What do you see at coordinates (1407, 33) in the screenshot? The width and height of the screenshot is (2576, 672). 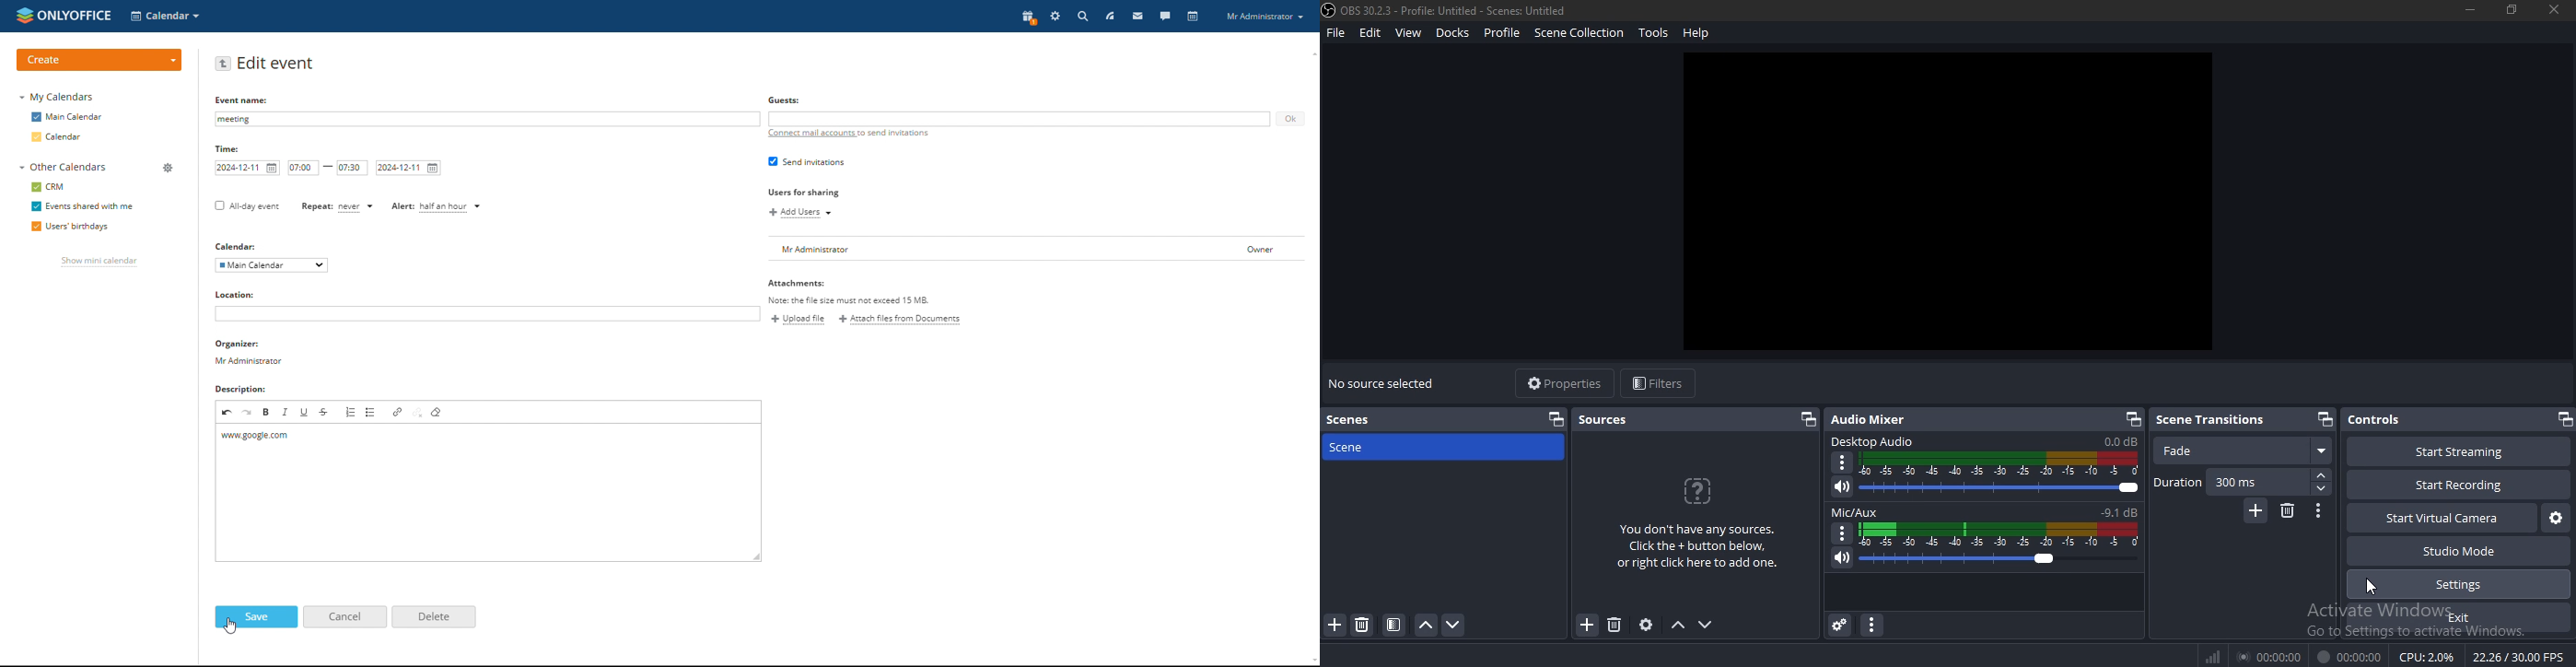 I see `view` at bounding box center [1407, 33].